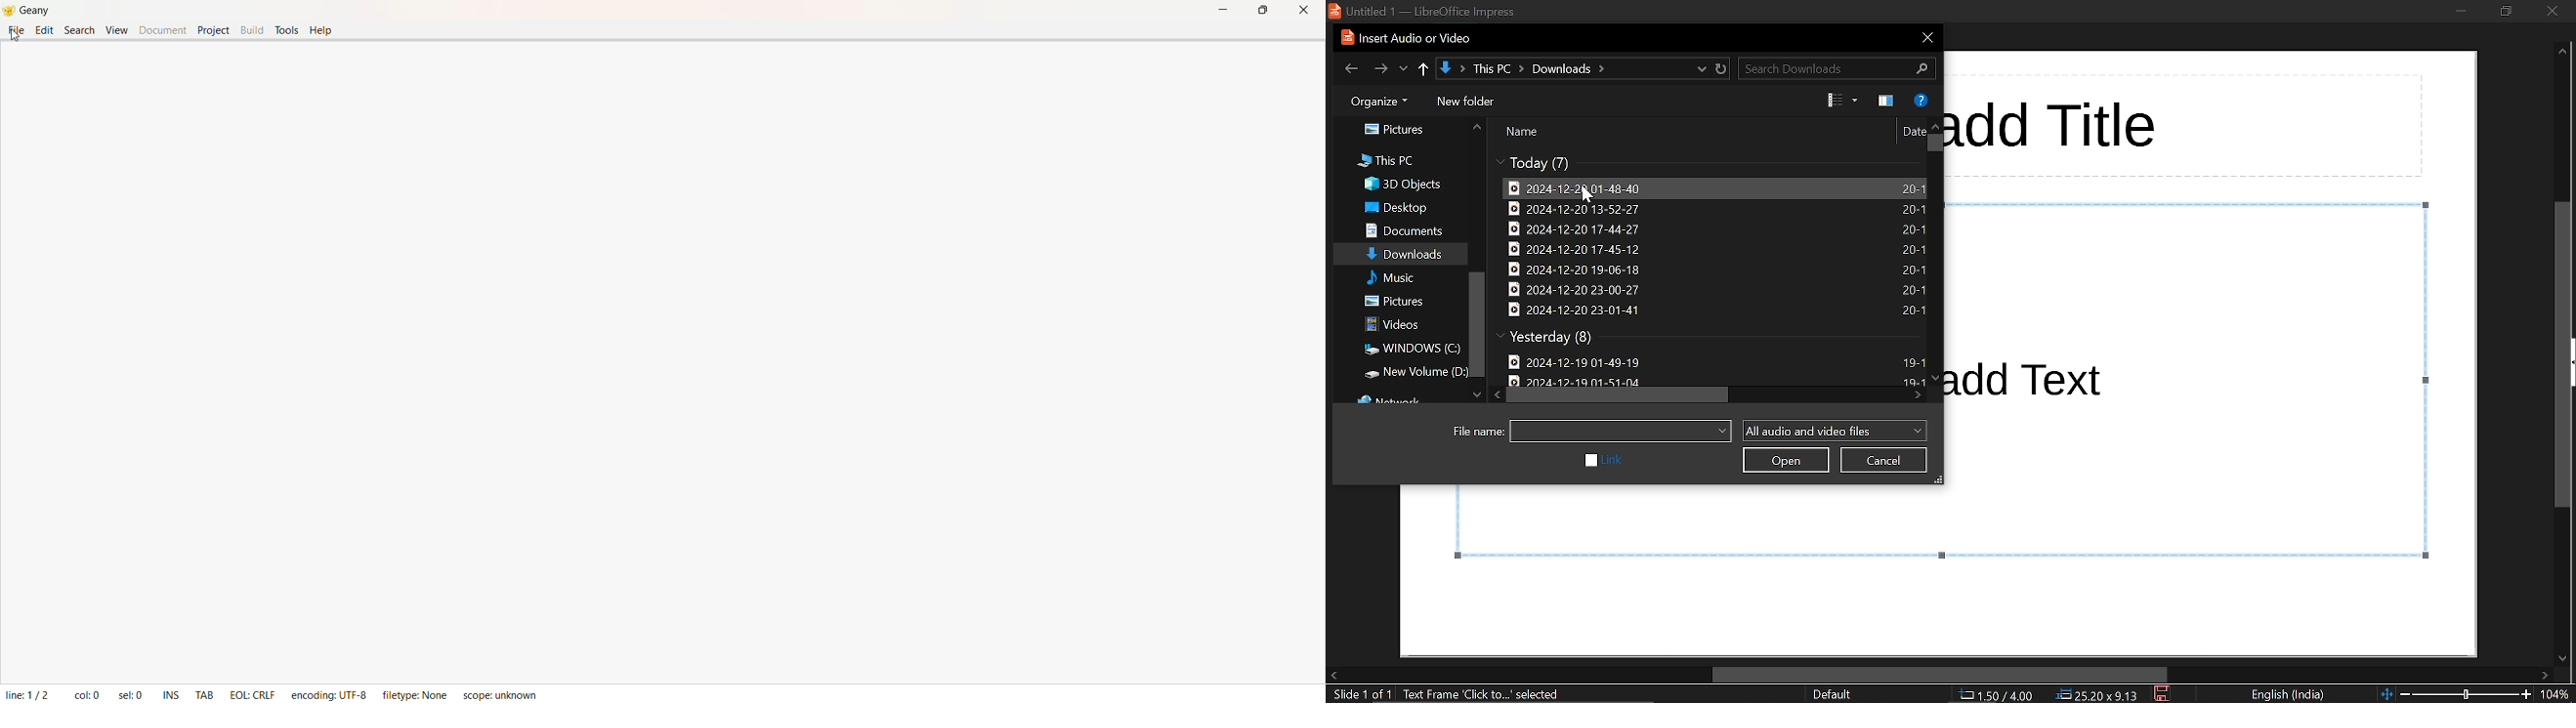 This screenshot has width=2576, height=728. What do you see at coordinates (1361, 695) in the screenshot?
I see `current slide` at bounding box center [1361, 695].